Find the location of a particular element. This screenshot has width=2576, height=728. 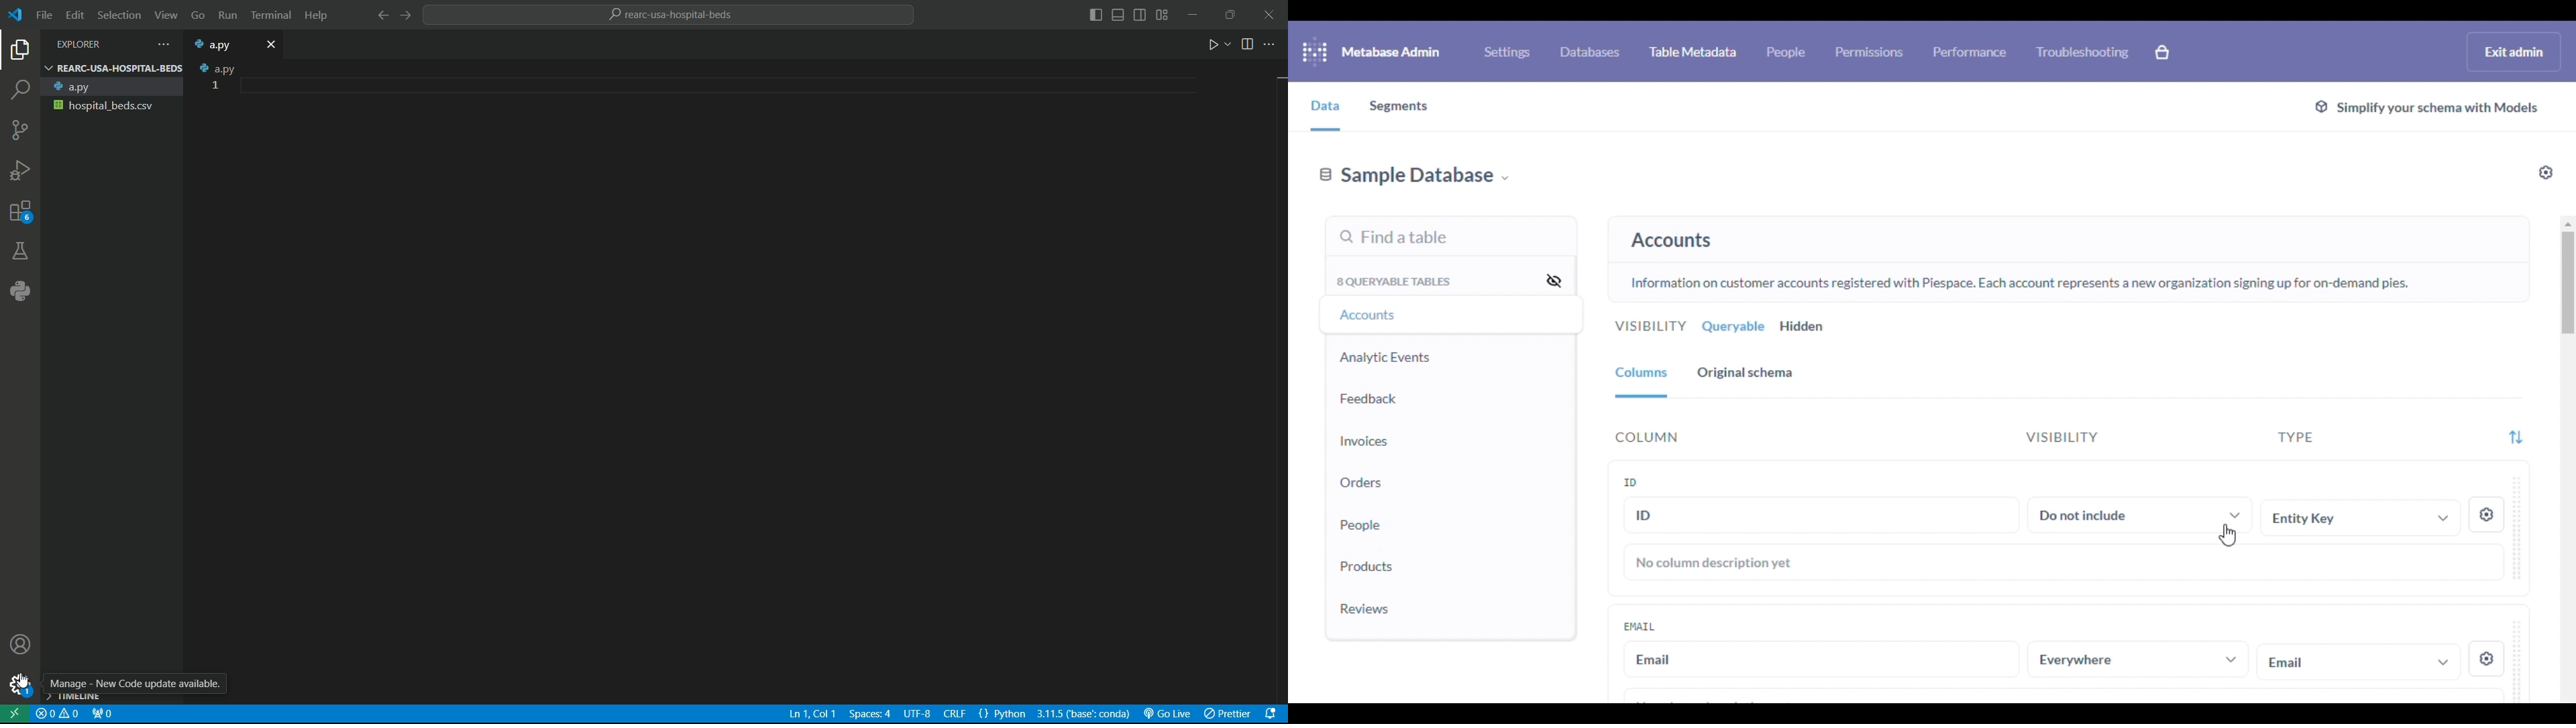

logo is located at coordinates (17, 16).